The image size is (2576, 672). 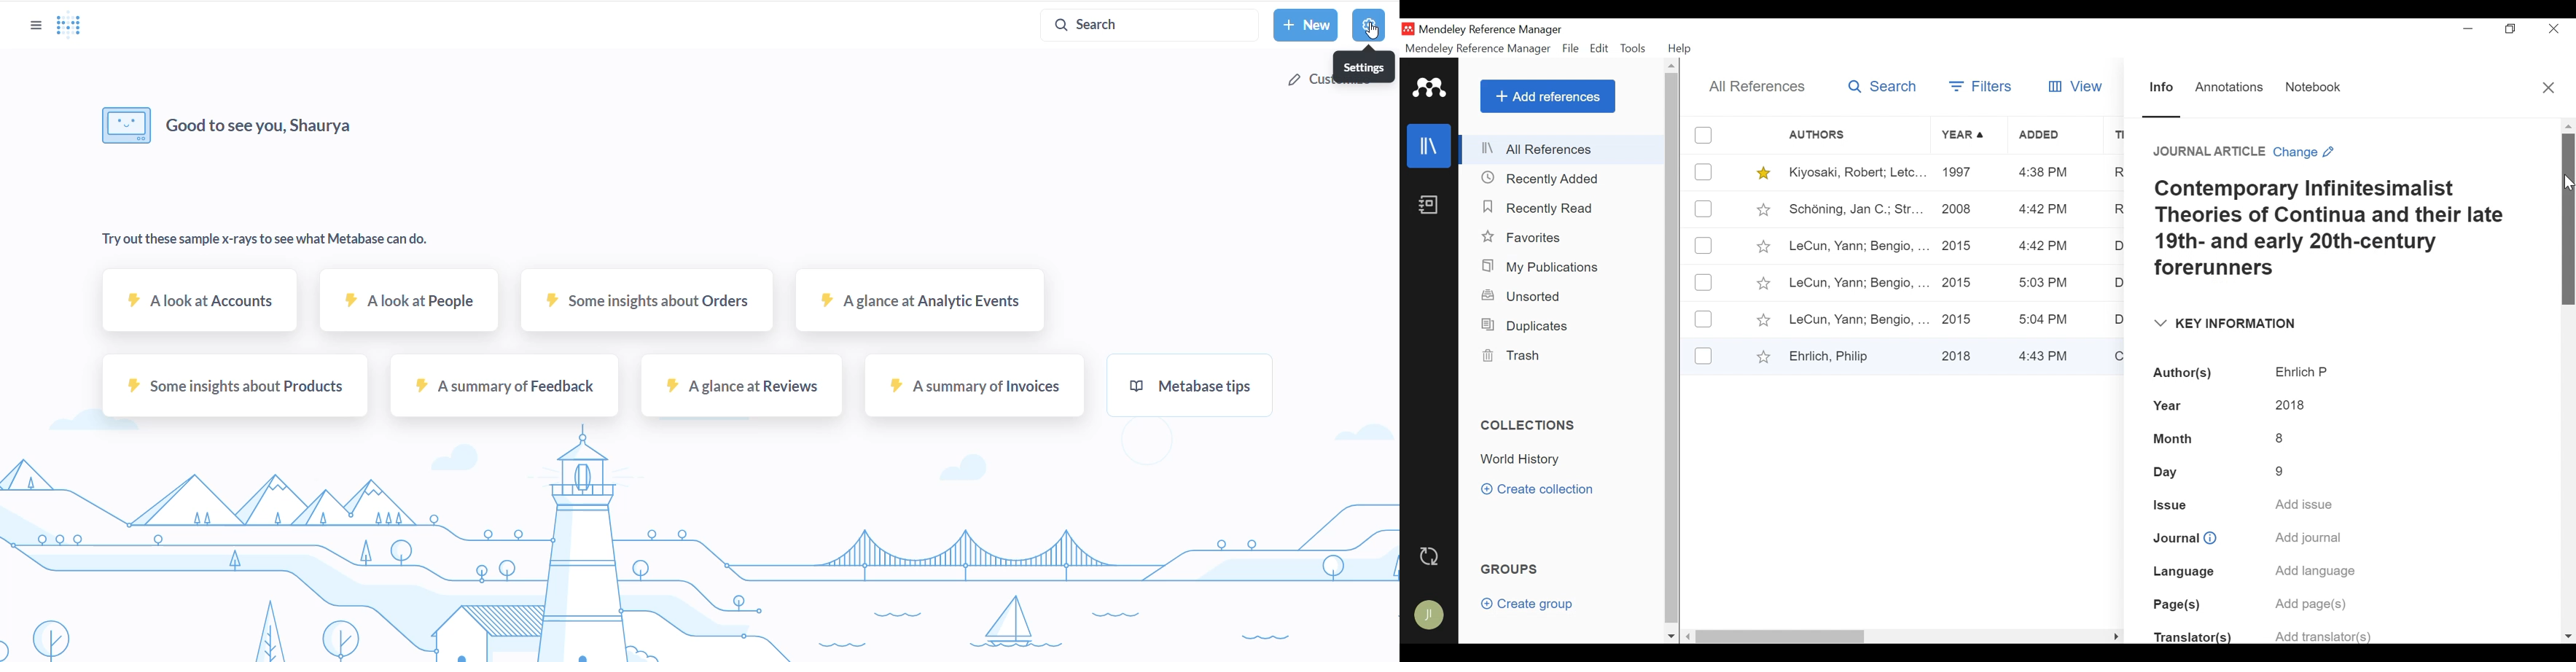 What do you see at coordinates (2178, 606) in the screenshot?
I see `Page(s)` at bounding box center [2178, 606].